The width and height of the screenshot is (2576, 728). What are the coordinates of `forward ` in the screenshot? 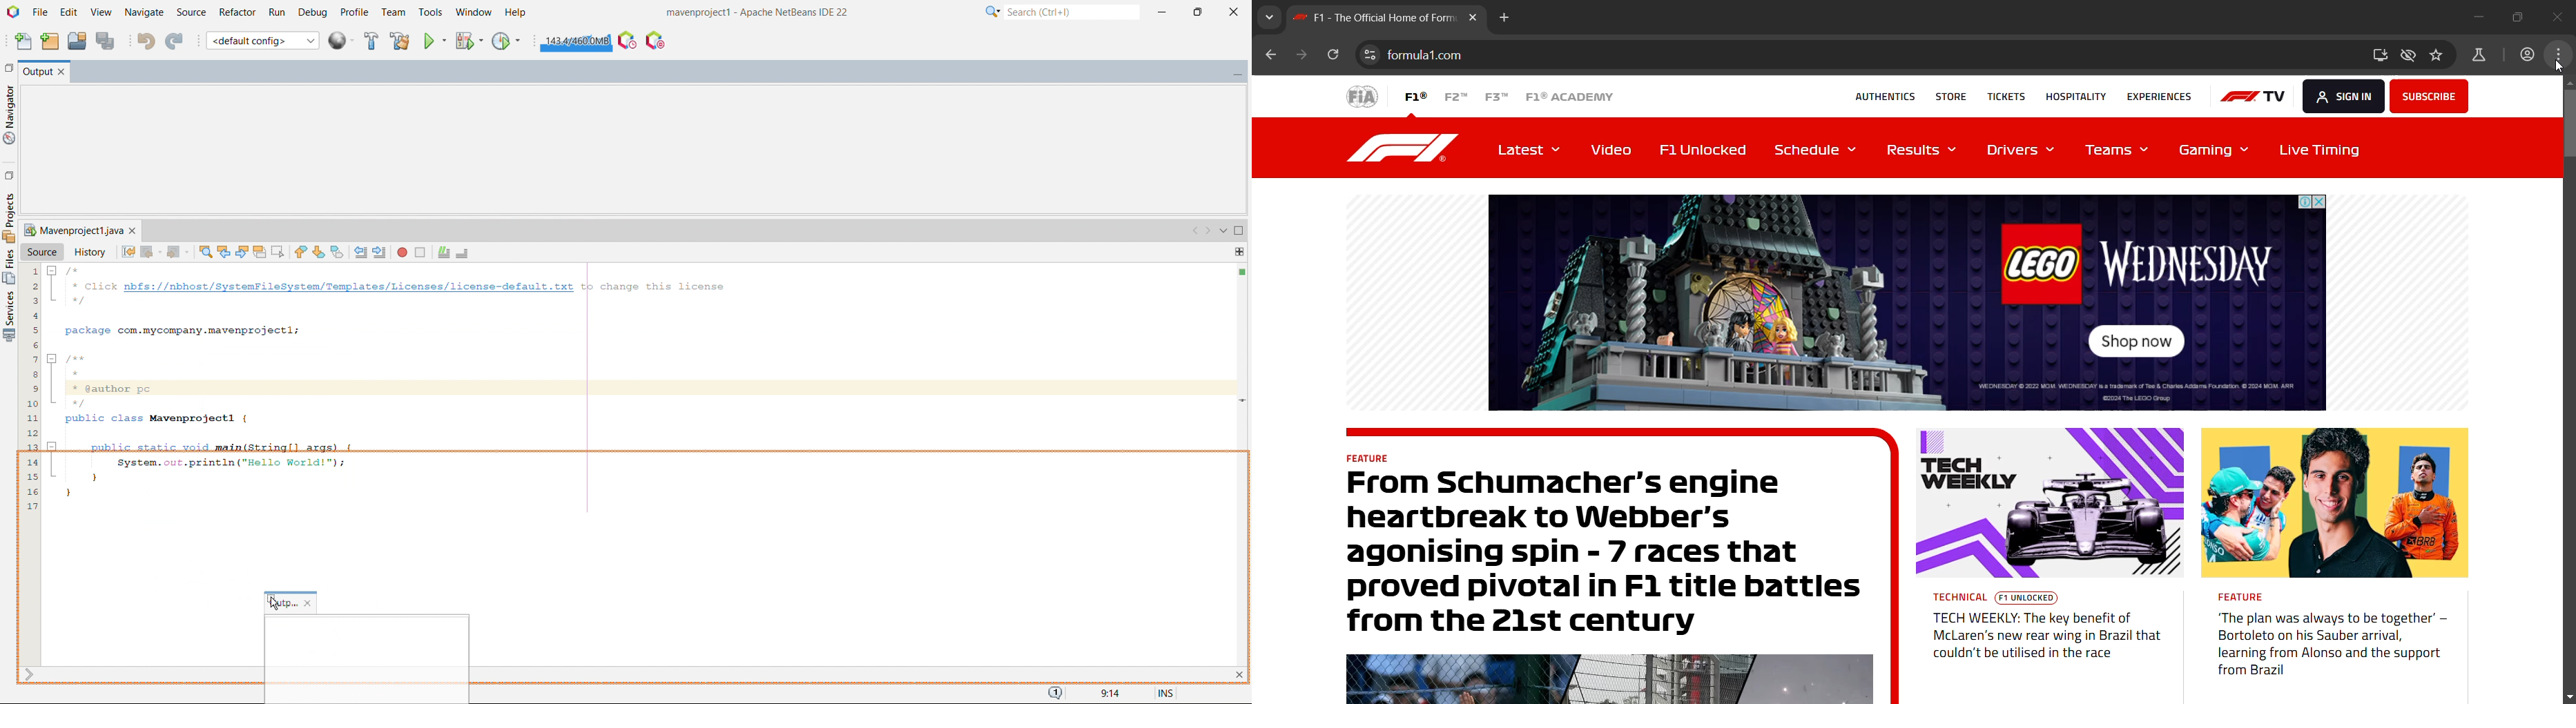 It's located at (177, 252).